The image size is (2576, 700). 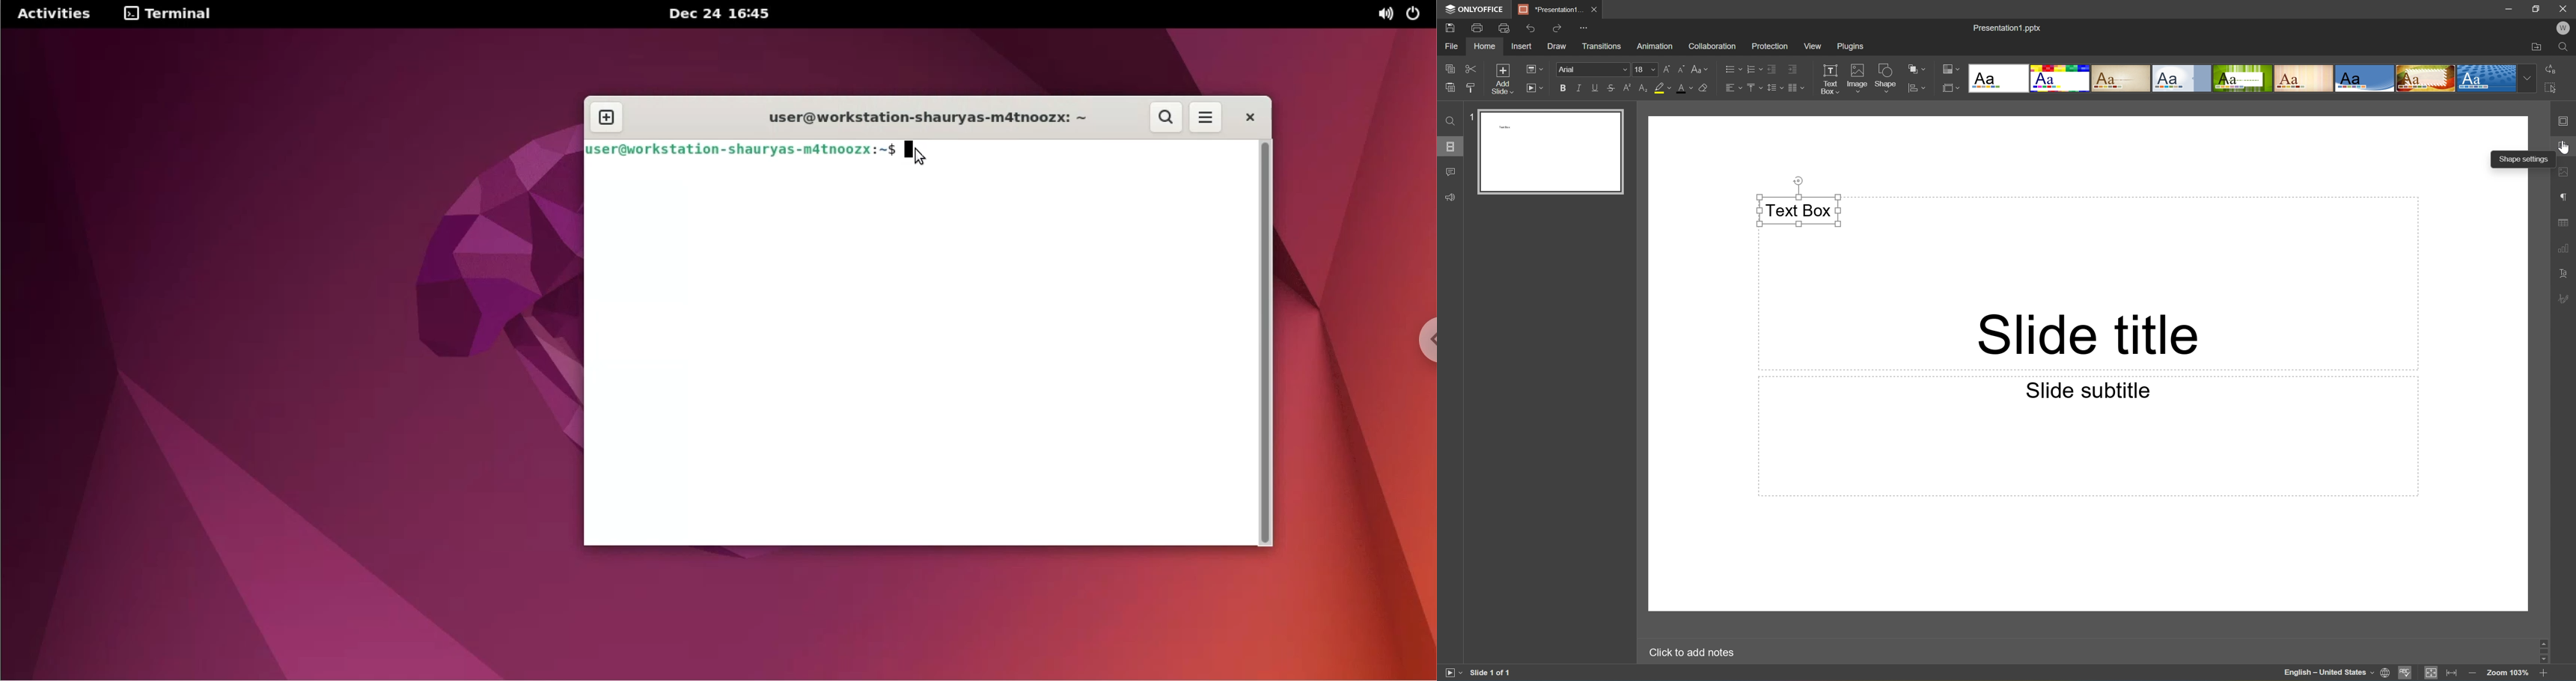 I want to click on Copy, so click(x=1449, y=69).